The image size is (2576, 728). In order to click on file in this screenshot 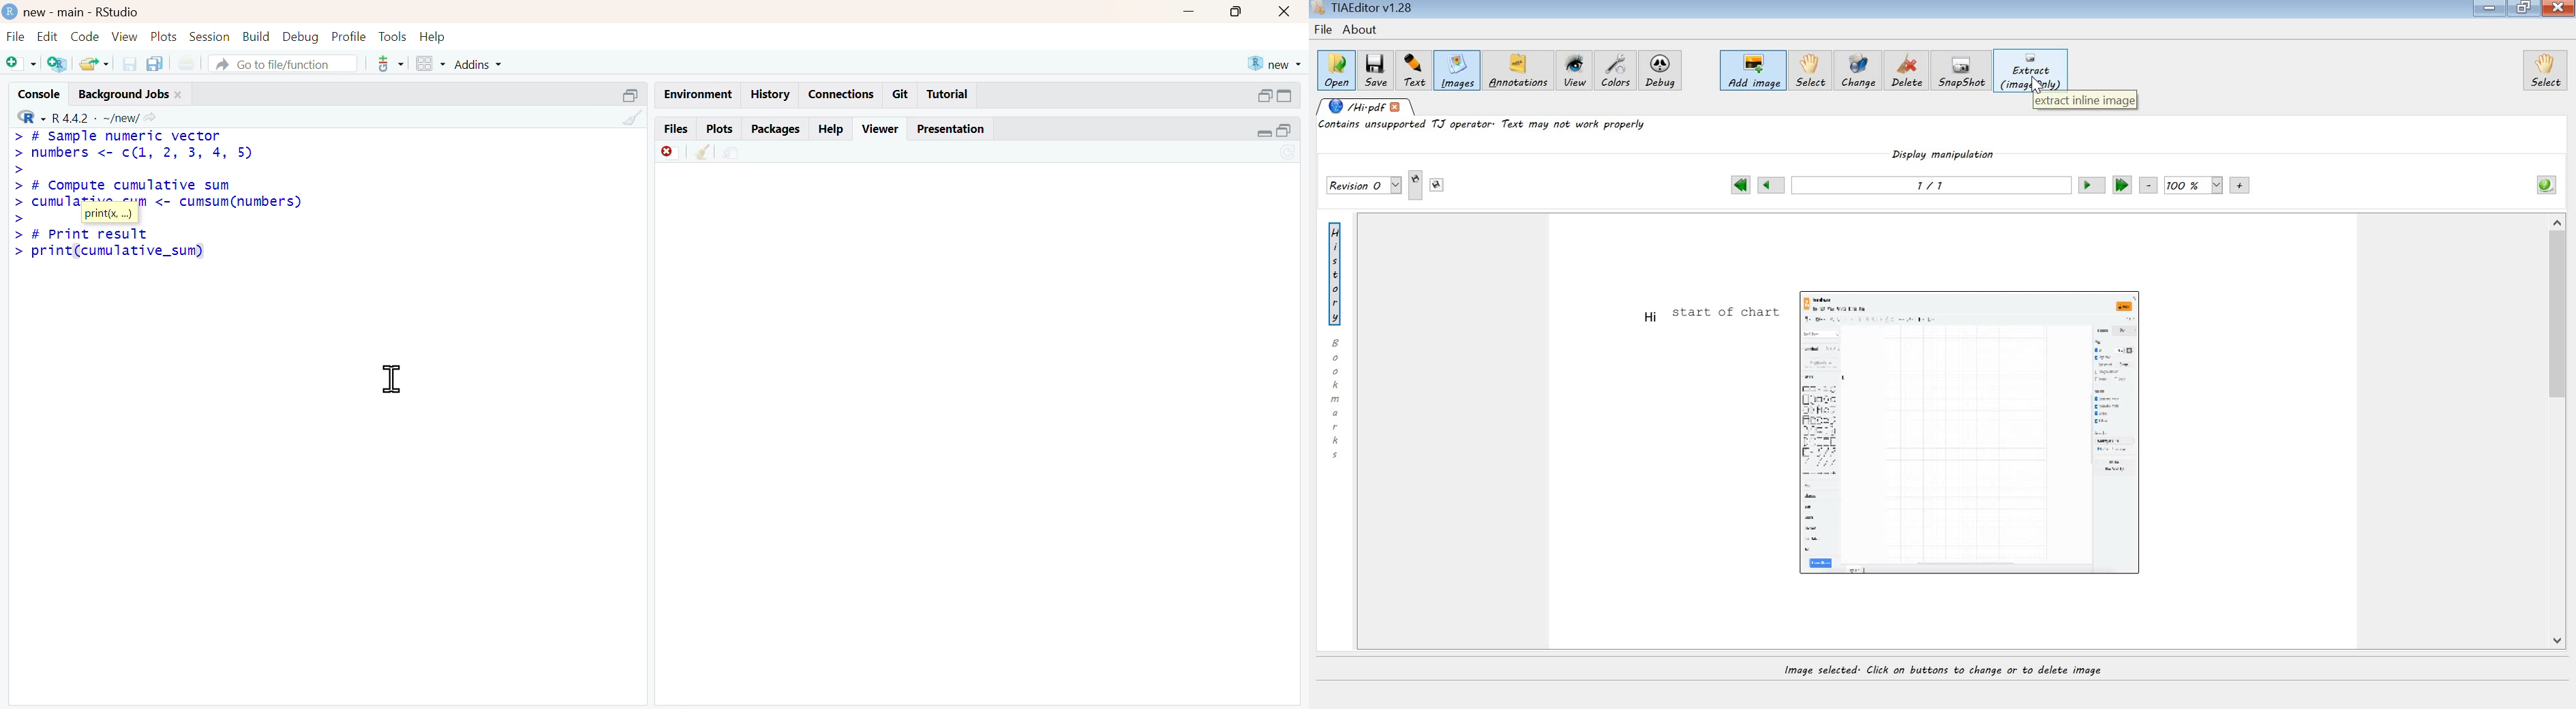, I will do `click(18, 36)`.